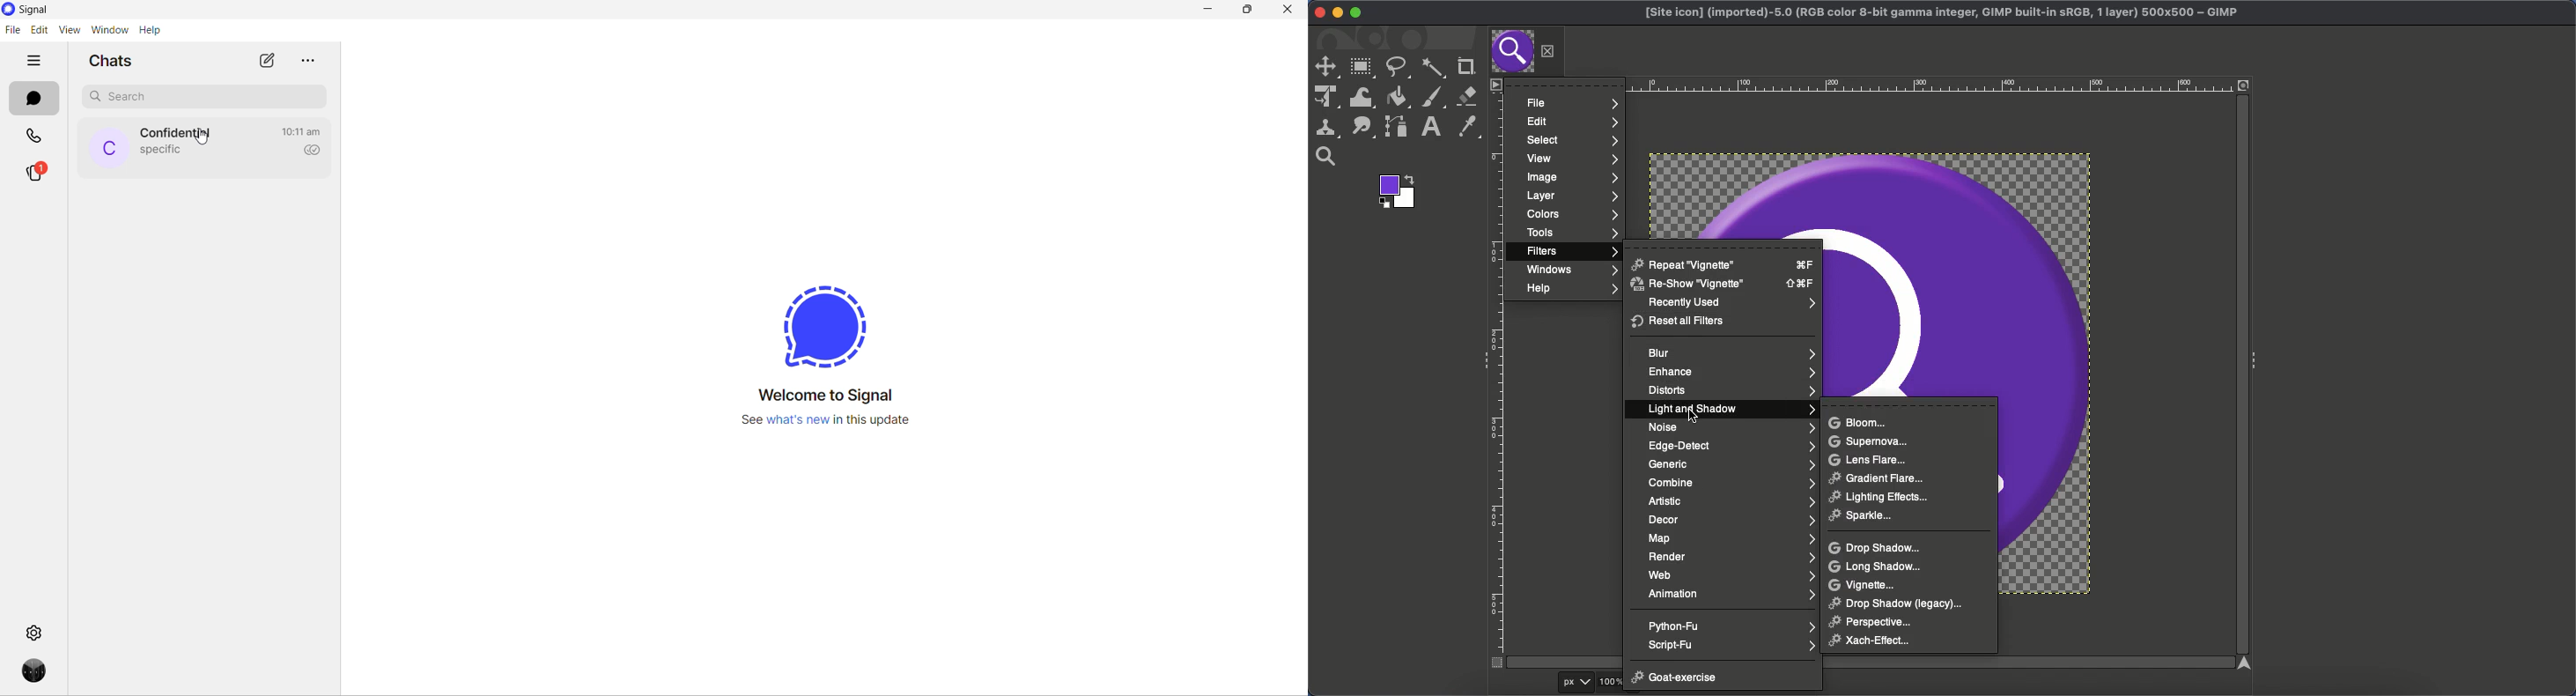 The width and height of the screenshot is (2576, 700). I want to click on application name and logo, so click(40, 11).